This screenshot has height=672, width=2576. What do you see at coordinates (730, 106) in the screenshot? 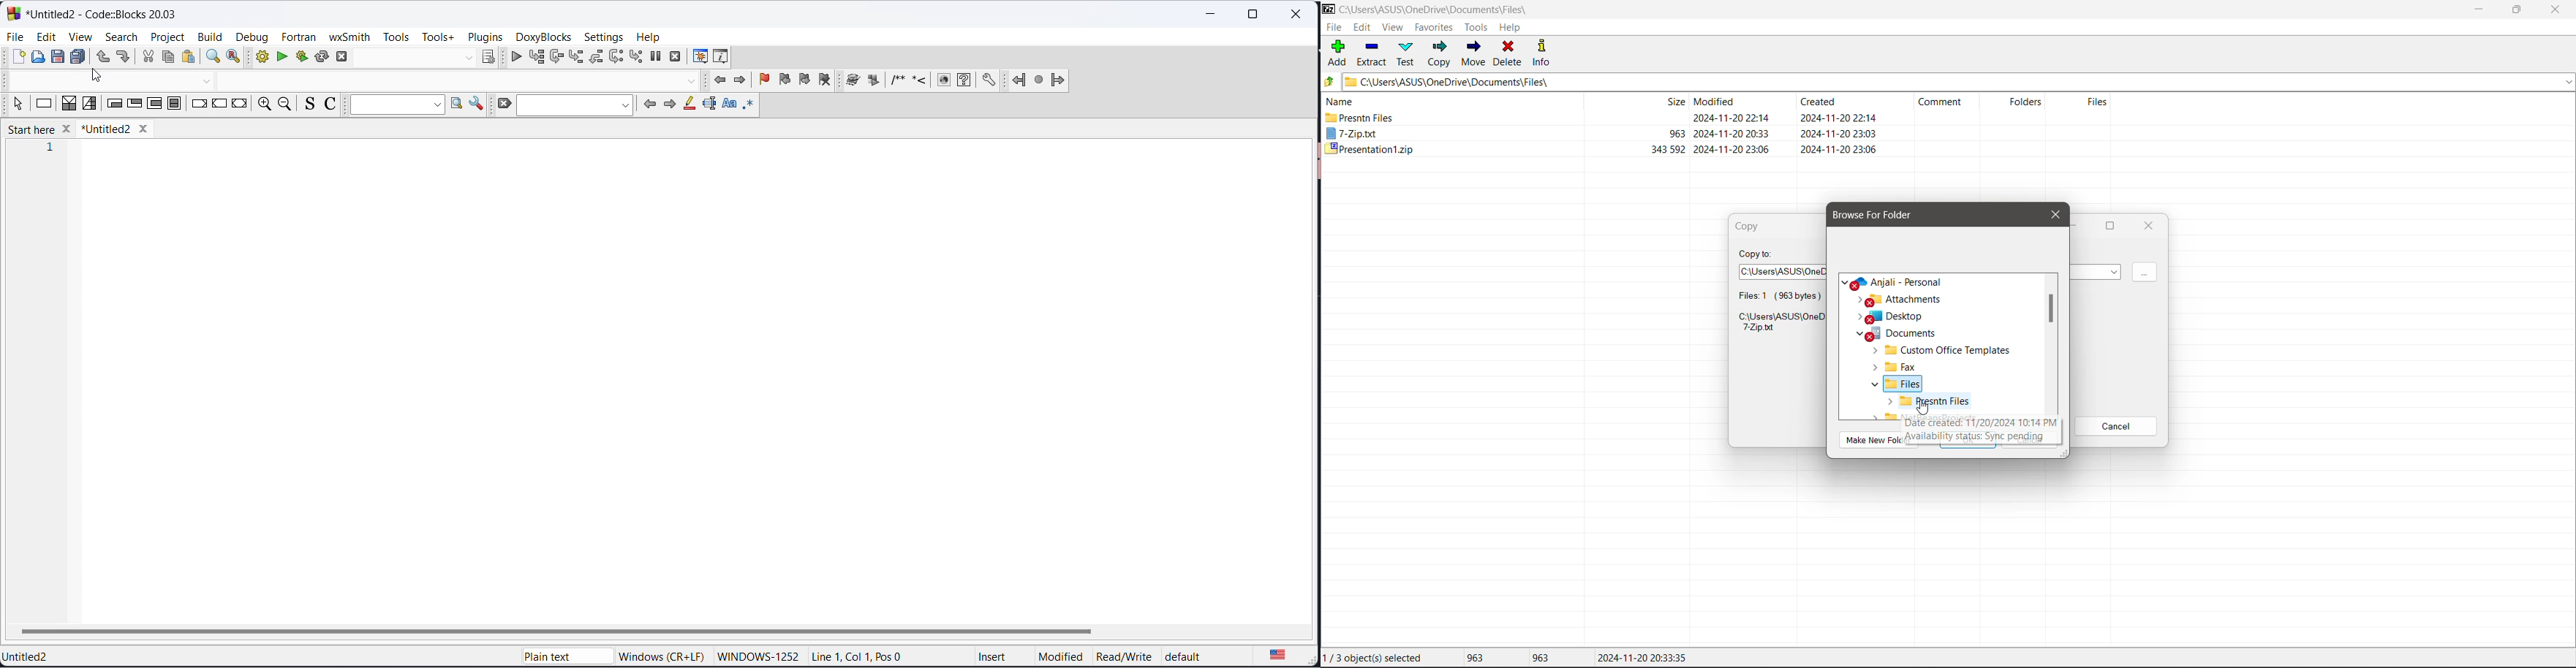
I see `match case` at bounding box center [730, 106].